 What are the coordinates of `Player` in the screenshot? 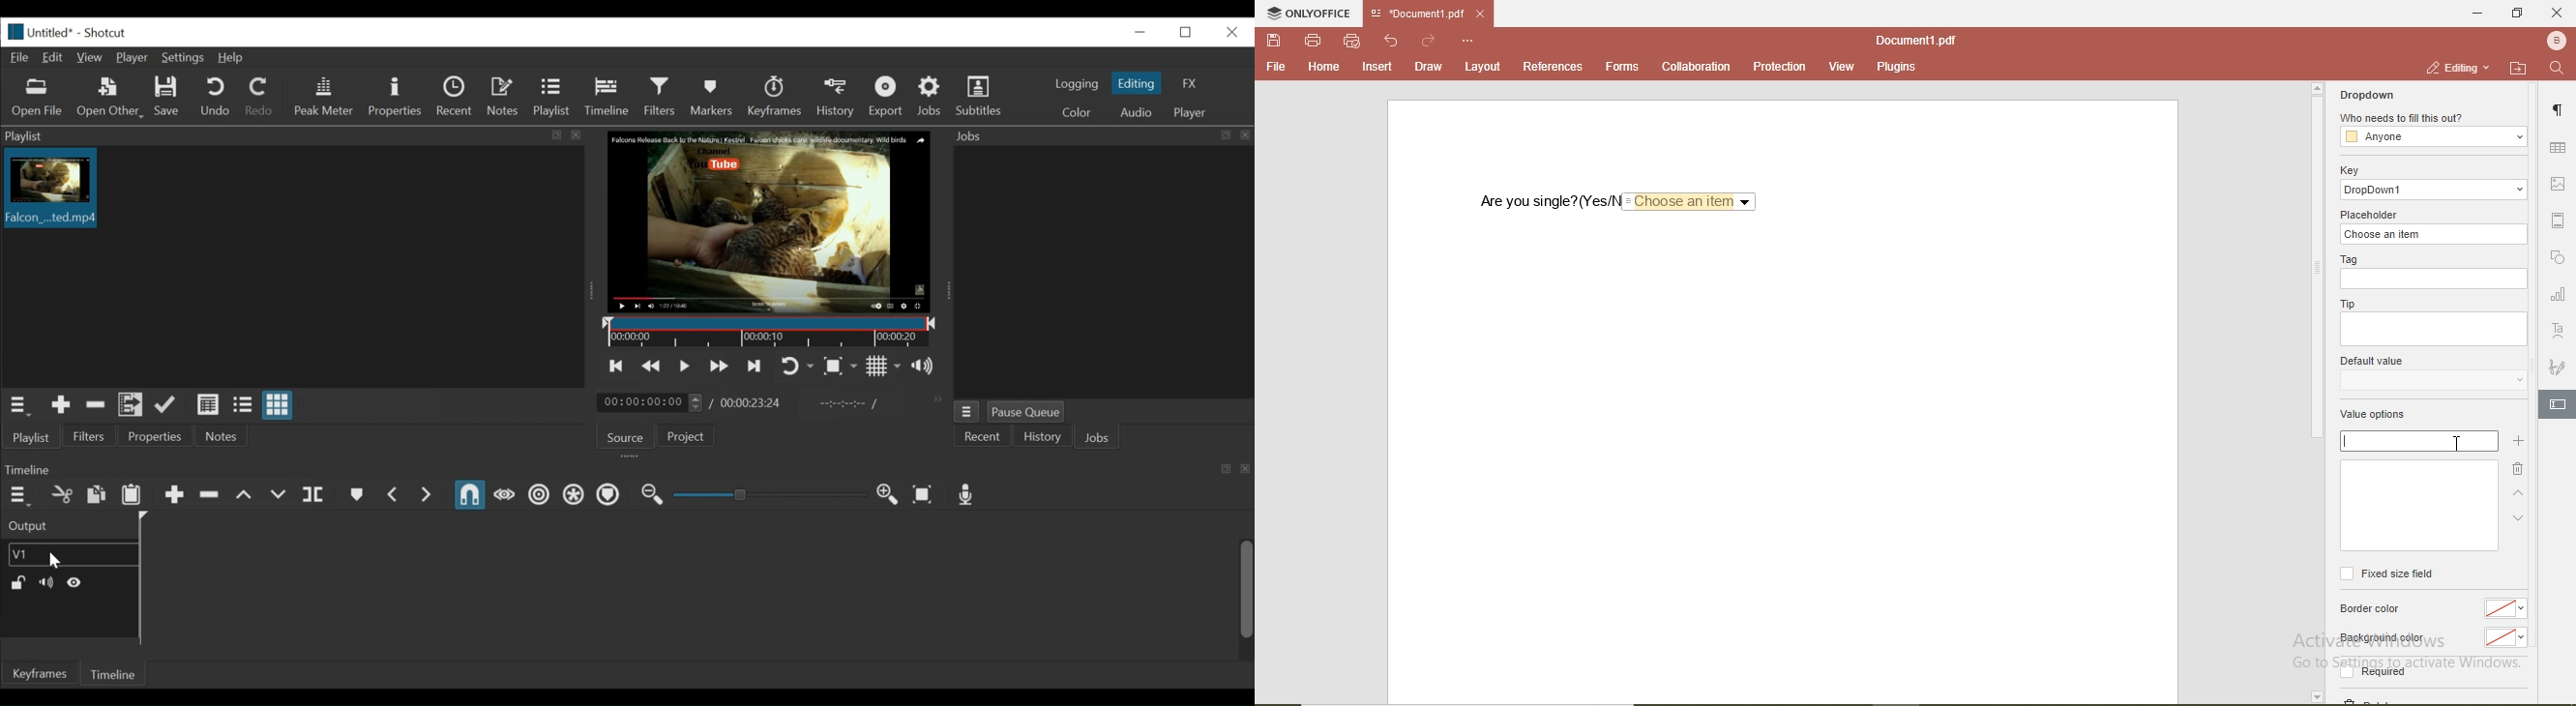 It's located at (131, 58).